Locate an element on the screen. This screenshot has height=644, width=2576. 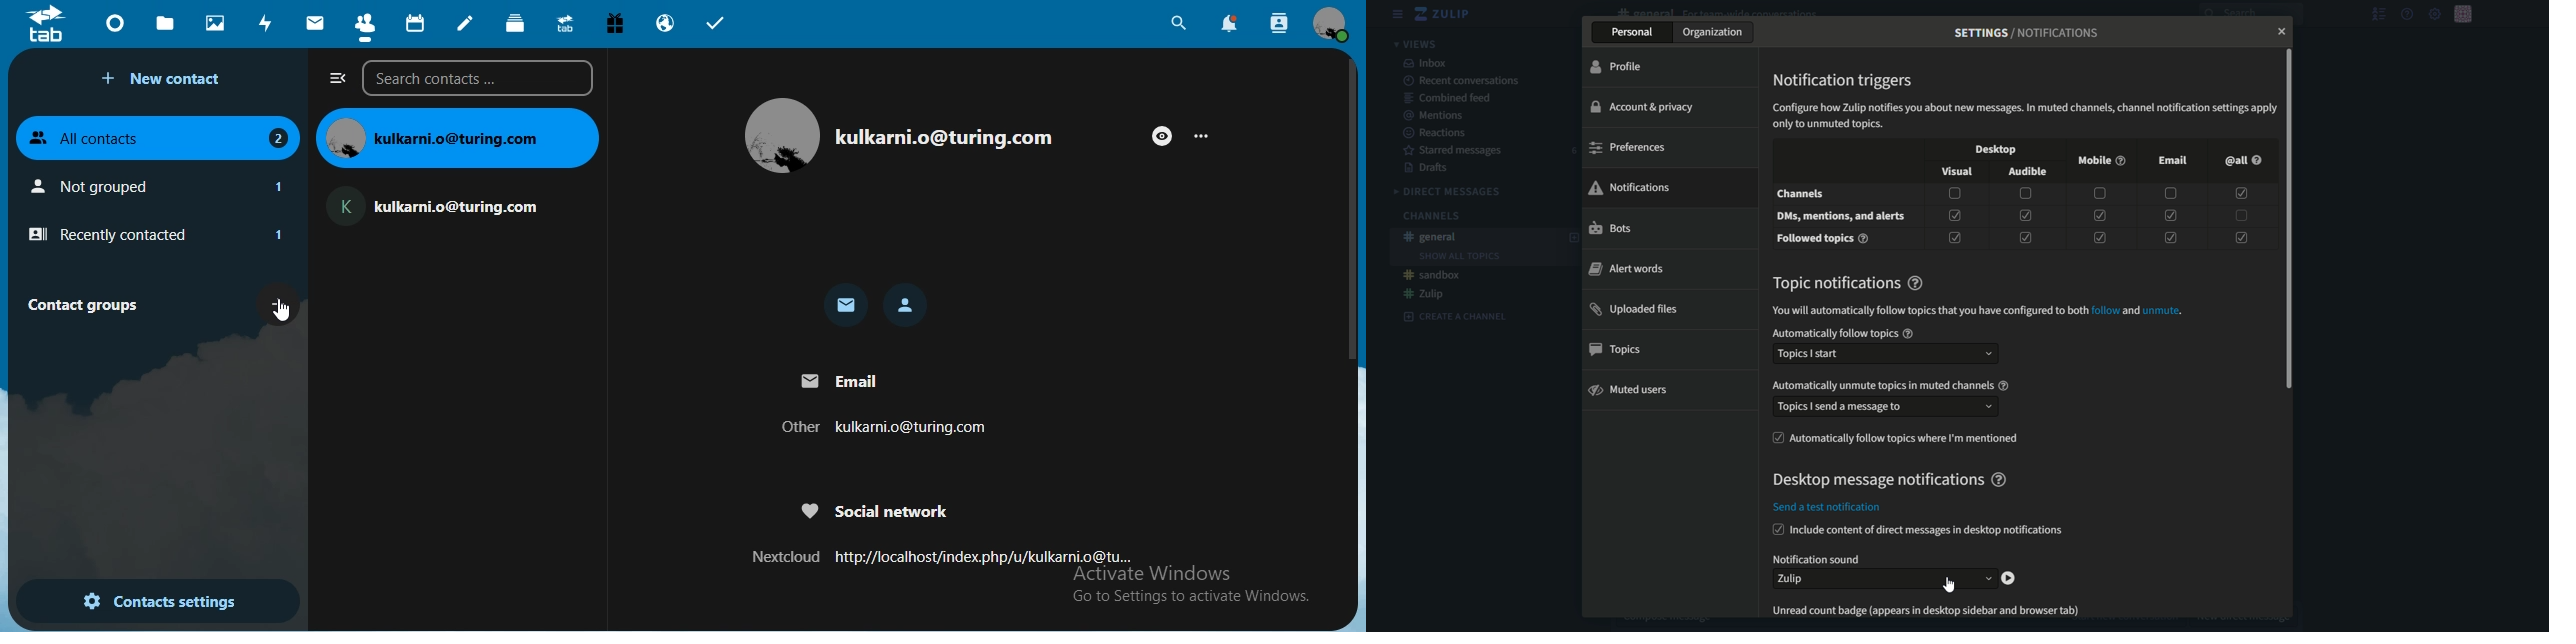
topics is located at coordinates (1620, 350).